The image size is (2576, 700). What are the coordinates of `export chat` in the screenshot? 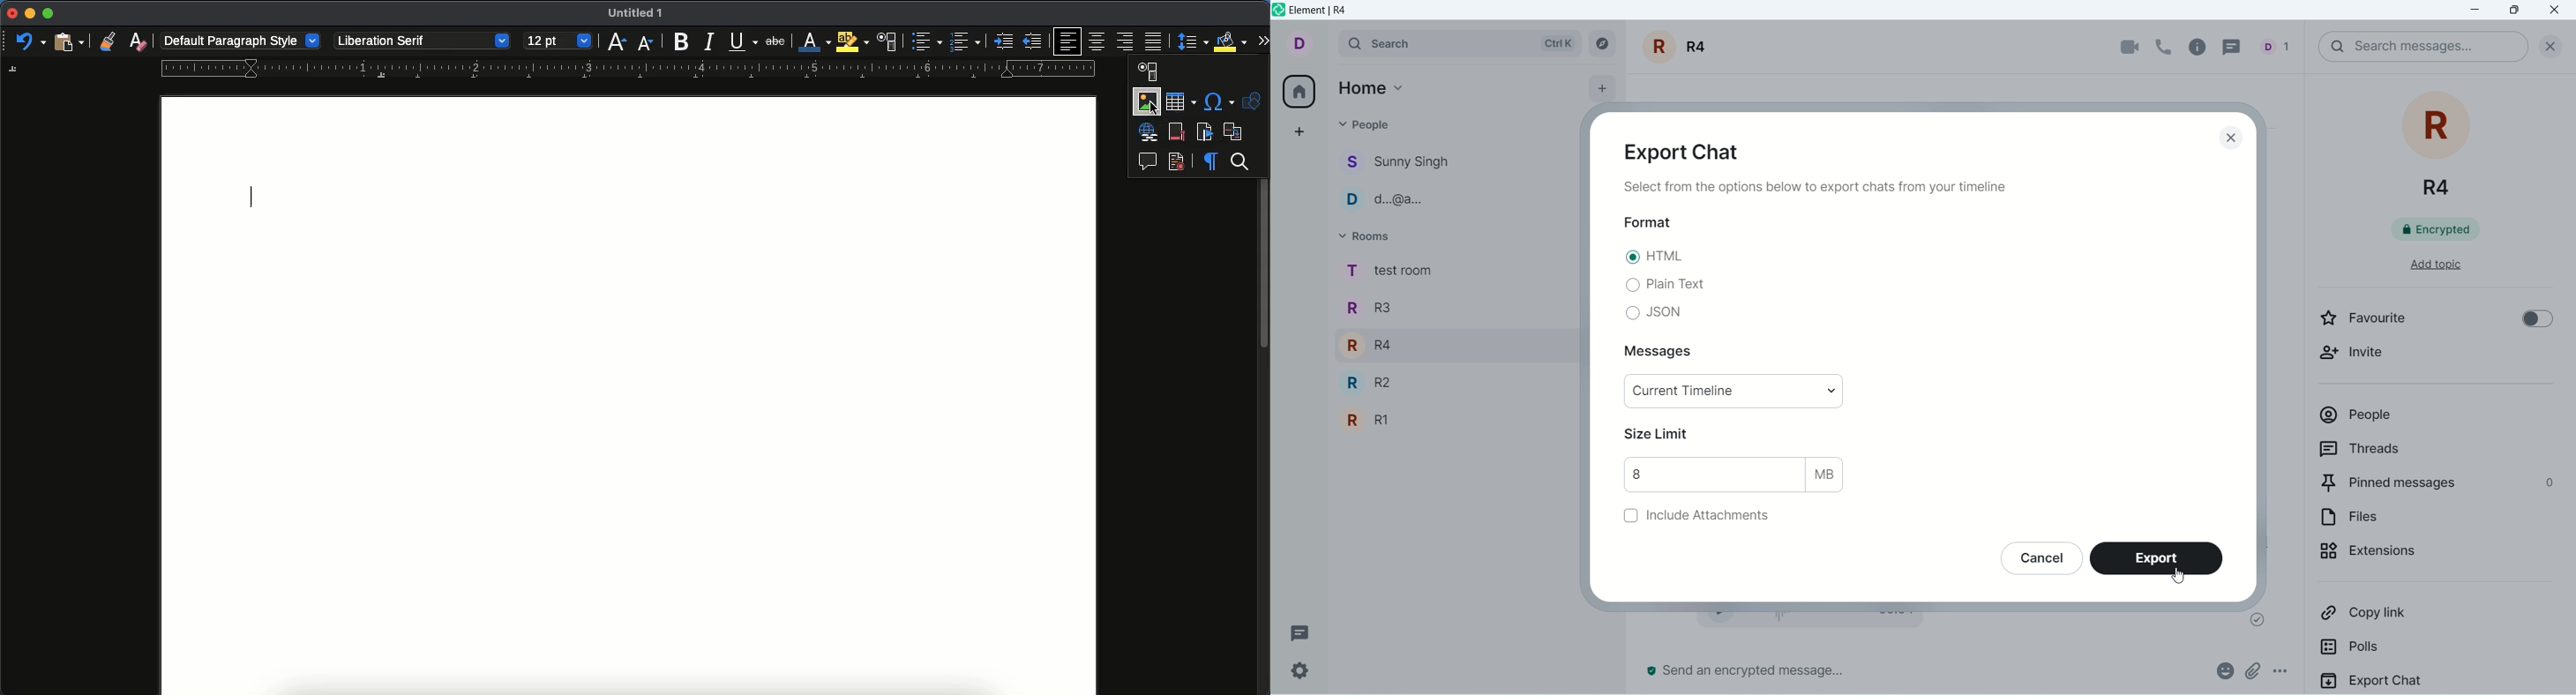 It's located at (2434, 680).